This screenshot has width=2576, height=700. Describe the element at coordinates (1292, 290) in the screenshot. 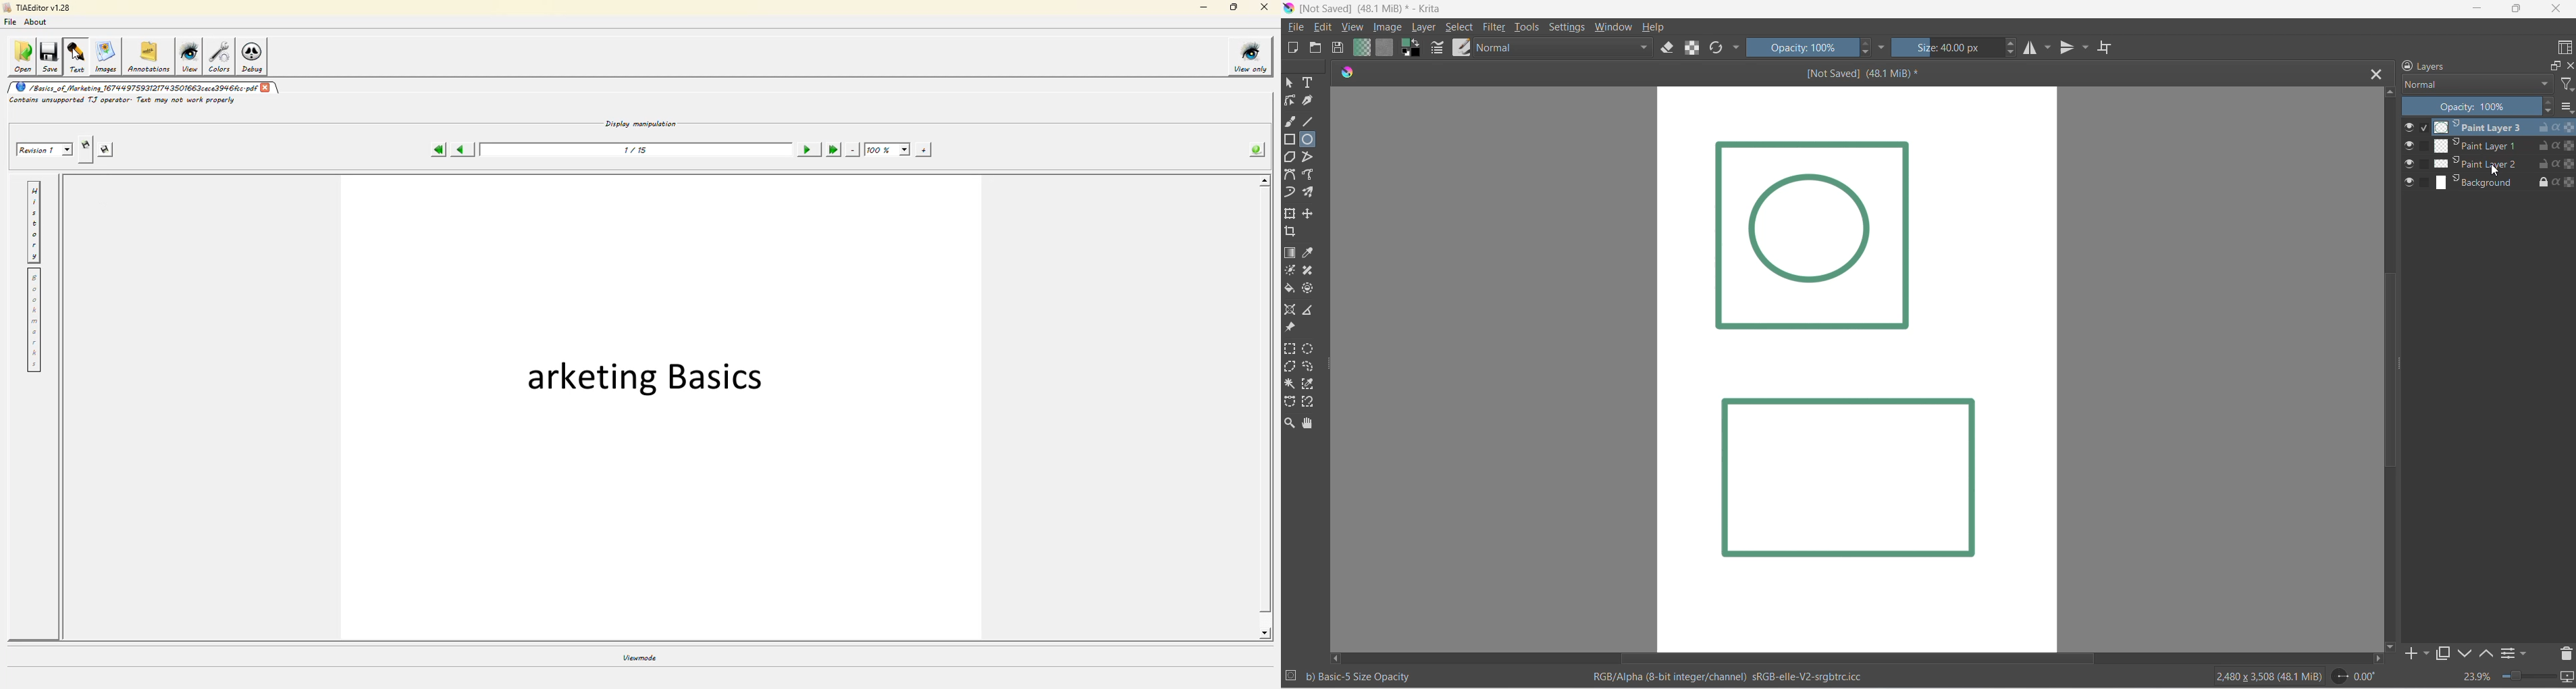

I see `fill color` at that location.